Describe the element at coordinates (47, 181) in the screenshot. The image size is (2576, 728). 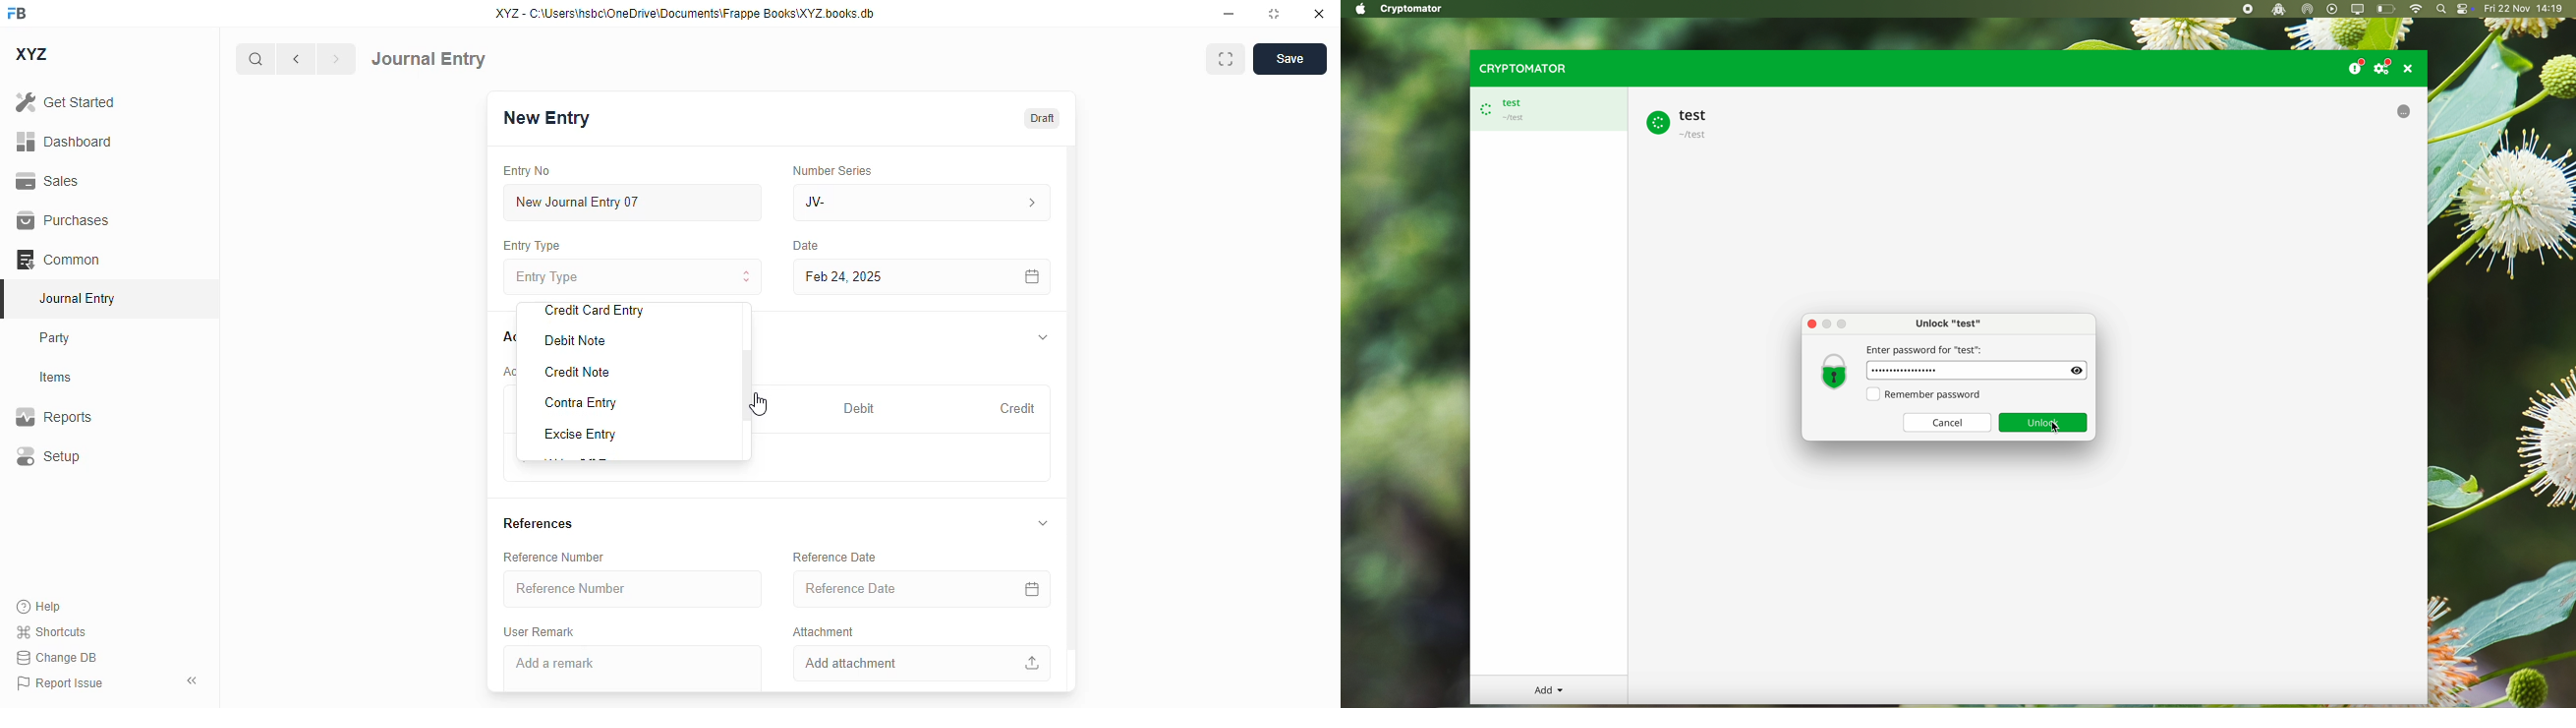
I see `sales` at that location.